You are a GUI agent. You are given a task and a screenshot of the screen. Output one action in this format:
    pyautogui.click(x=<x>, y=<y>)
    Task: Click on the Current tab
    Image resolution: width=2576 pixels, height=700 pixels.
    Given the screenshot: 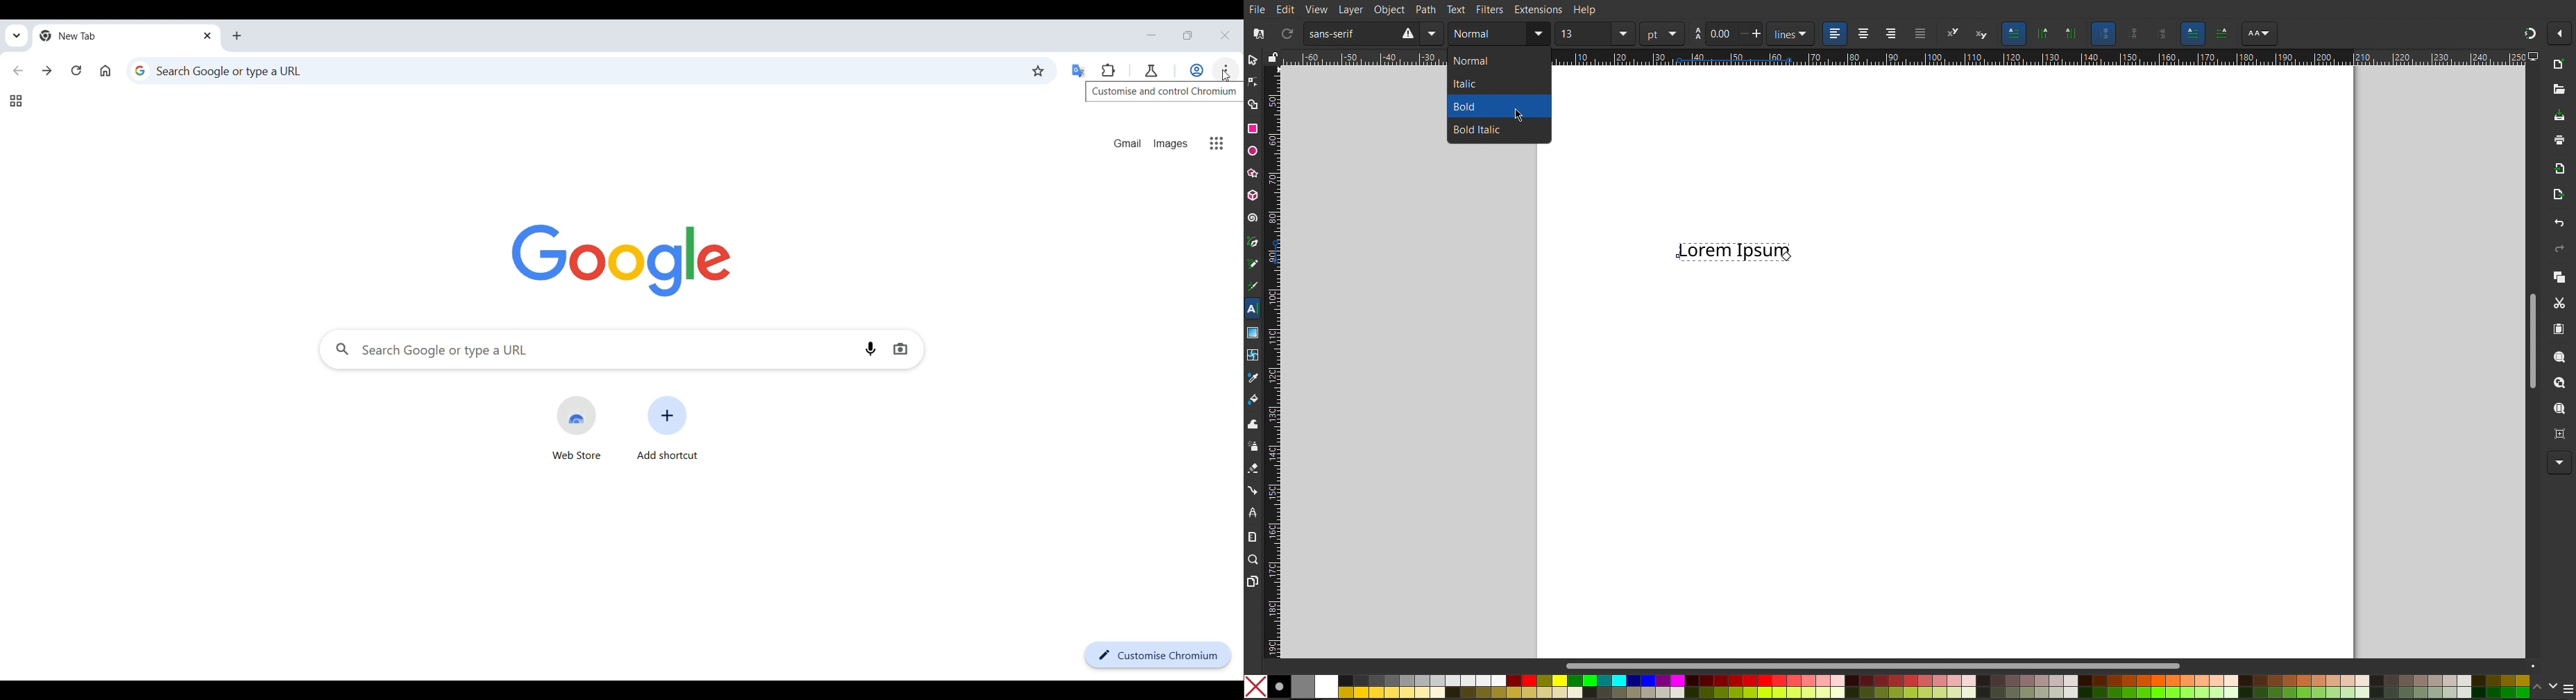 What is the action you would take?
    pyautogui.click(x=108, y=36)
    